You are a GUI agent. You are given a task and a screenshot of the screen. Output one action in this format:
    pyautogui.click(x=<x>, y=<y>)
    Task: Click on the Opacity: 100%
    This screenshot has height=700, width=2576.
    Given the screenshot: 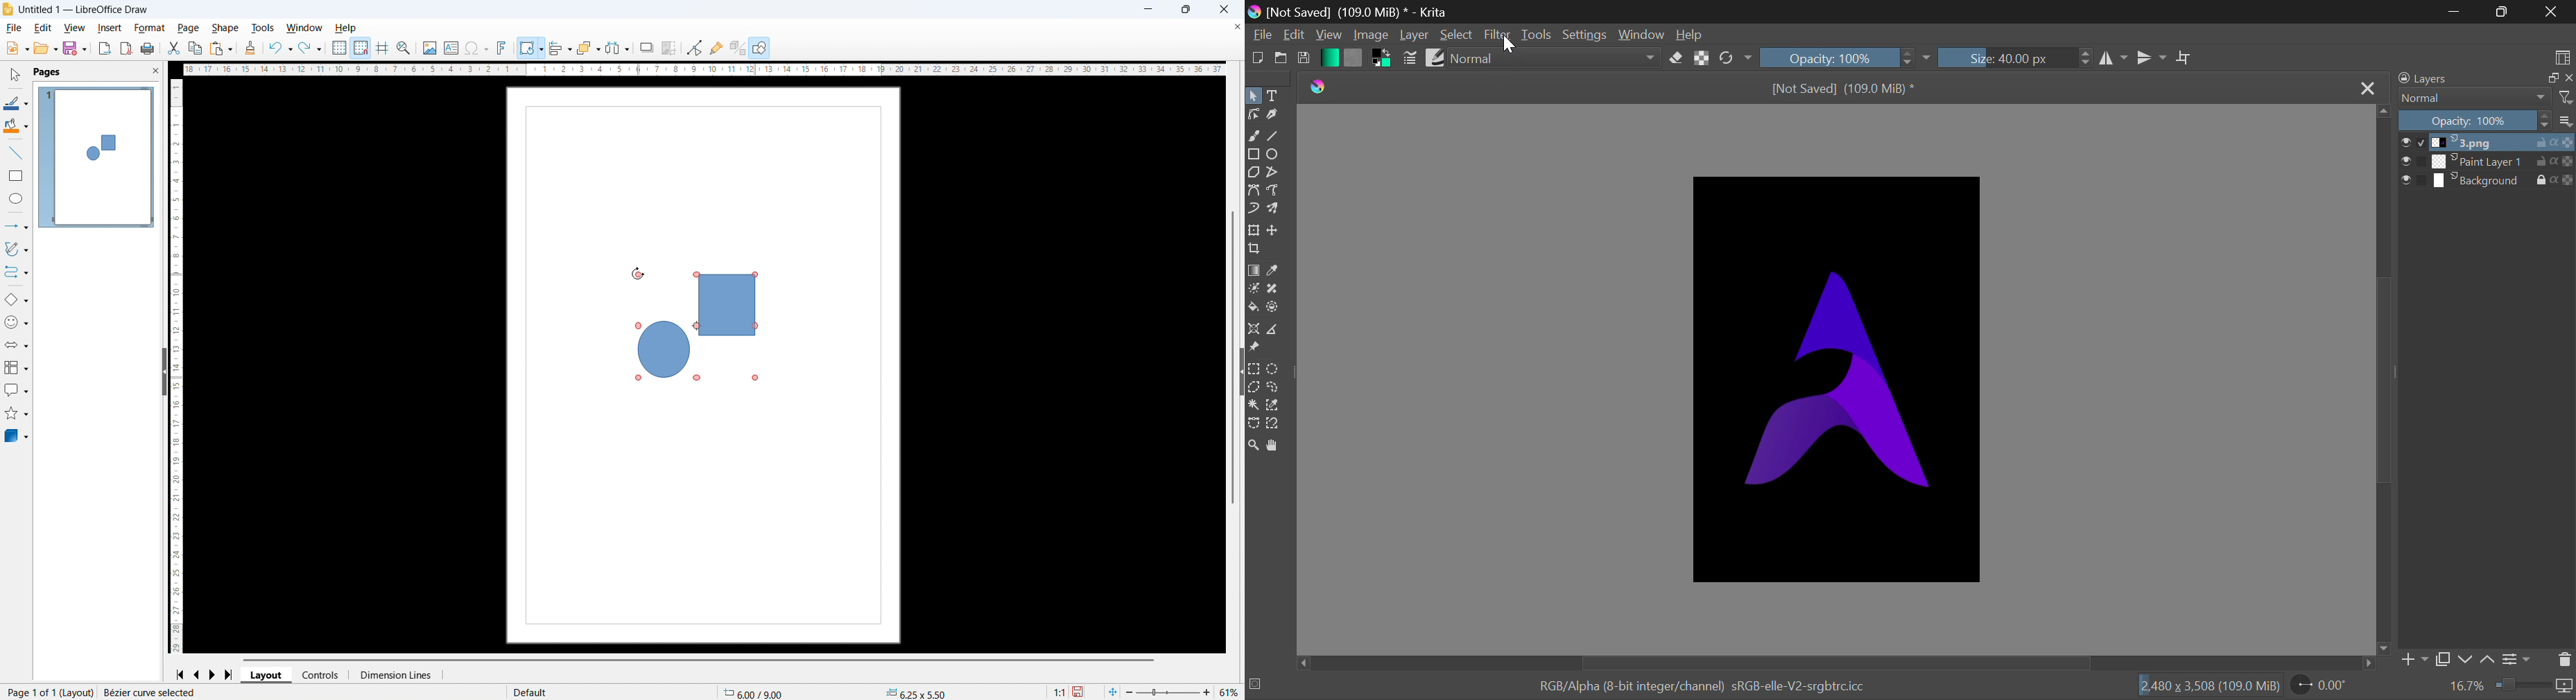 What is the action you would take?
    pyautogui.click(x=1826, y=57)
    